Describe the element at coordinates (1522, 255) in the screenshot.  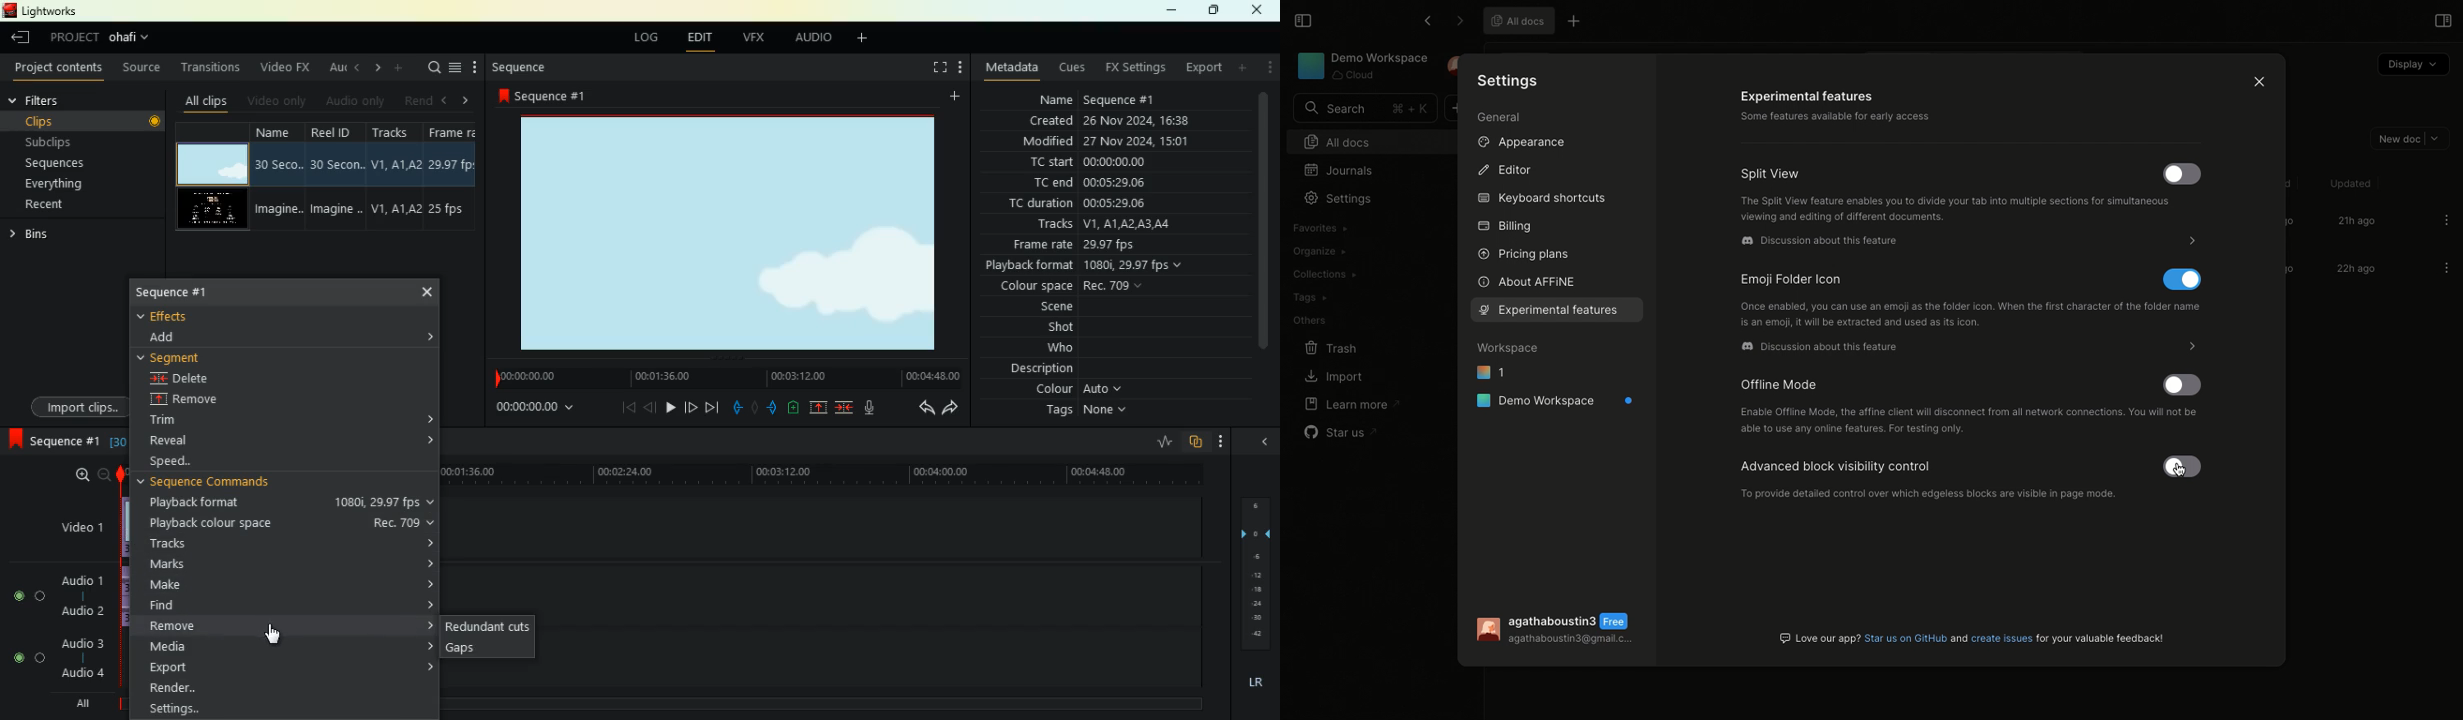
I see `Pricing plans` at that location.